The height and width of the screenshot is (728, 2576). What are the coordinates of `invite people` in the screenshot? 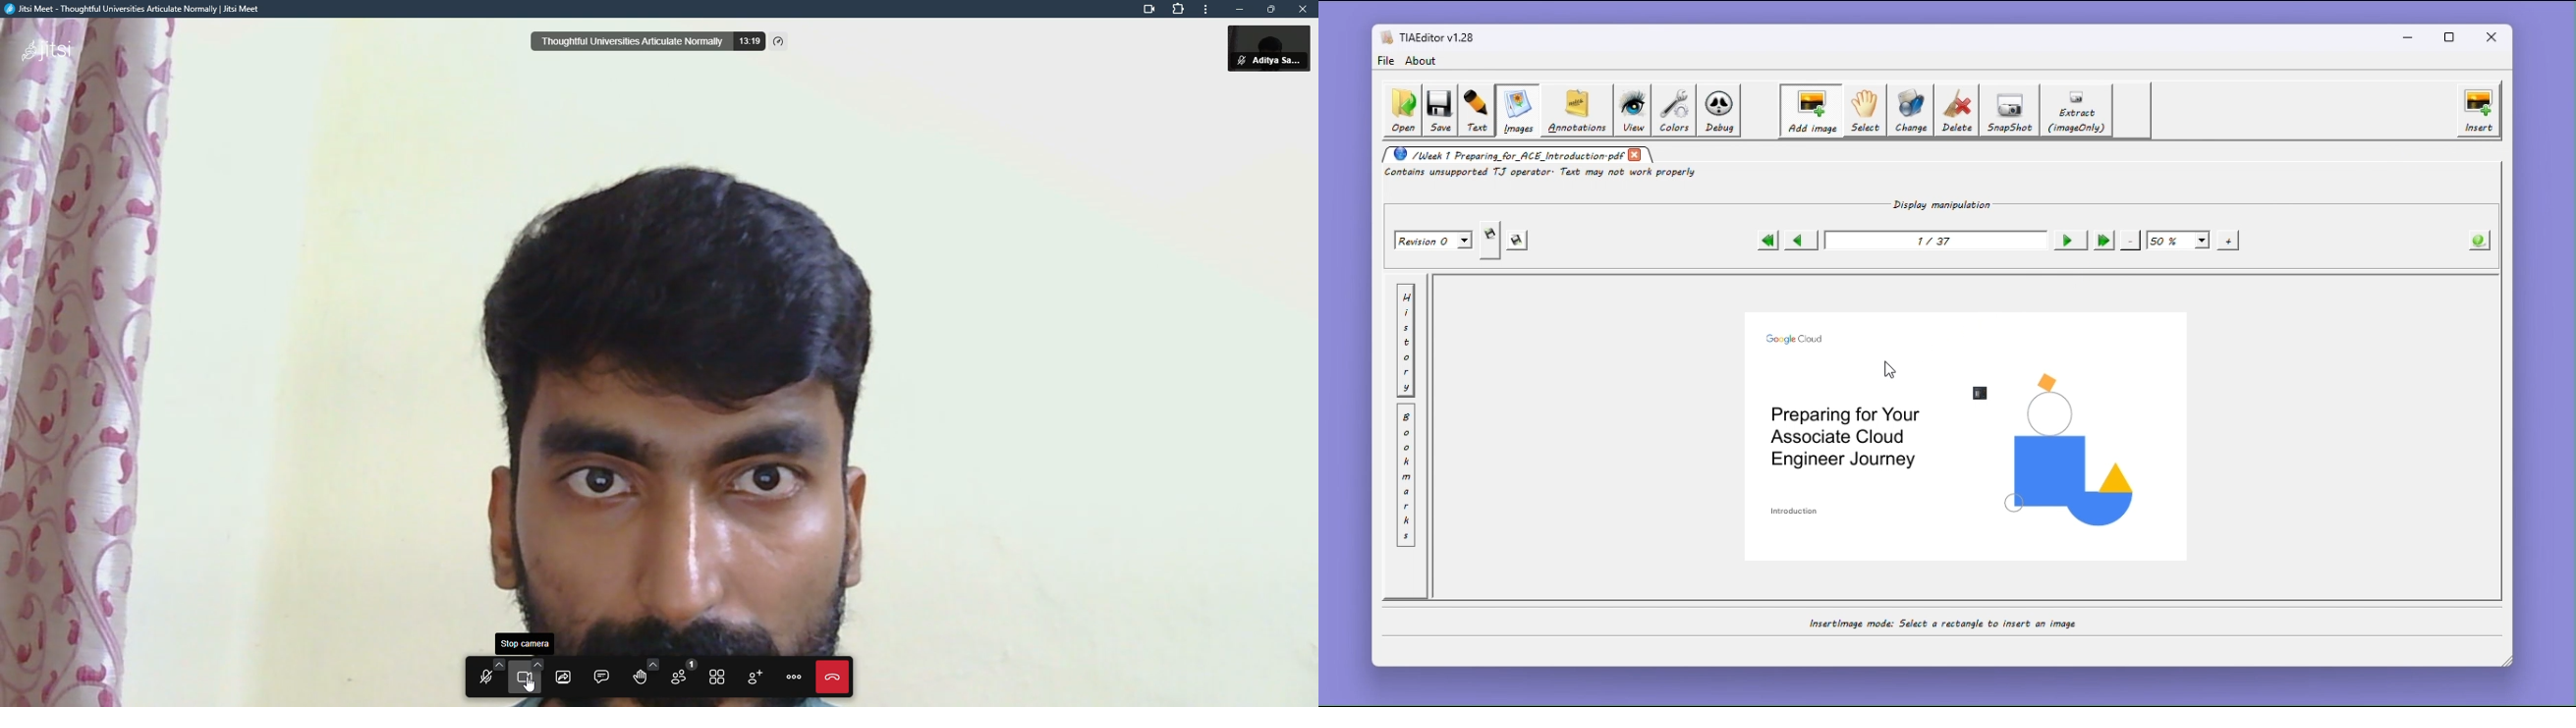 It's located at (753, 677).